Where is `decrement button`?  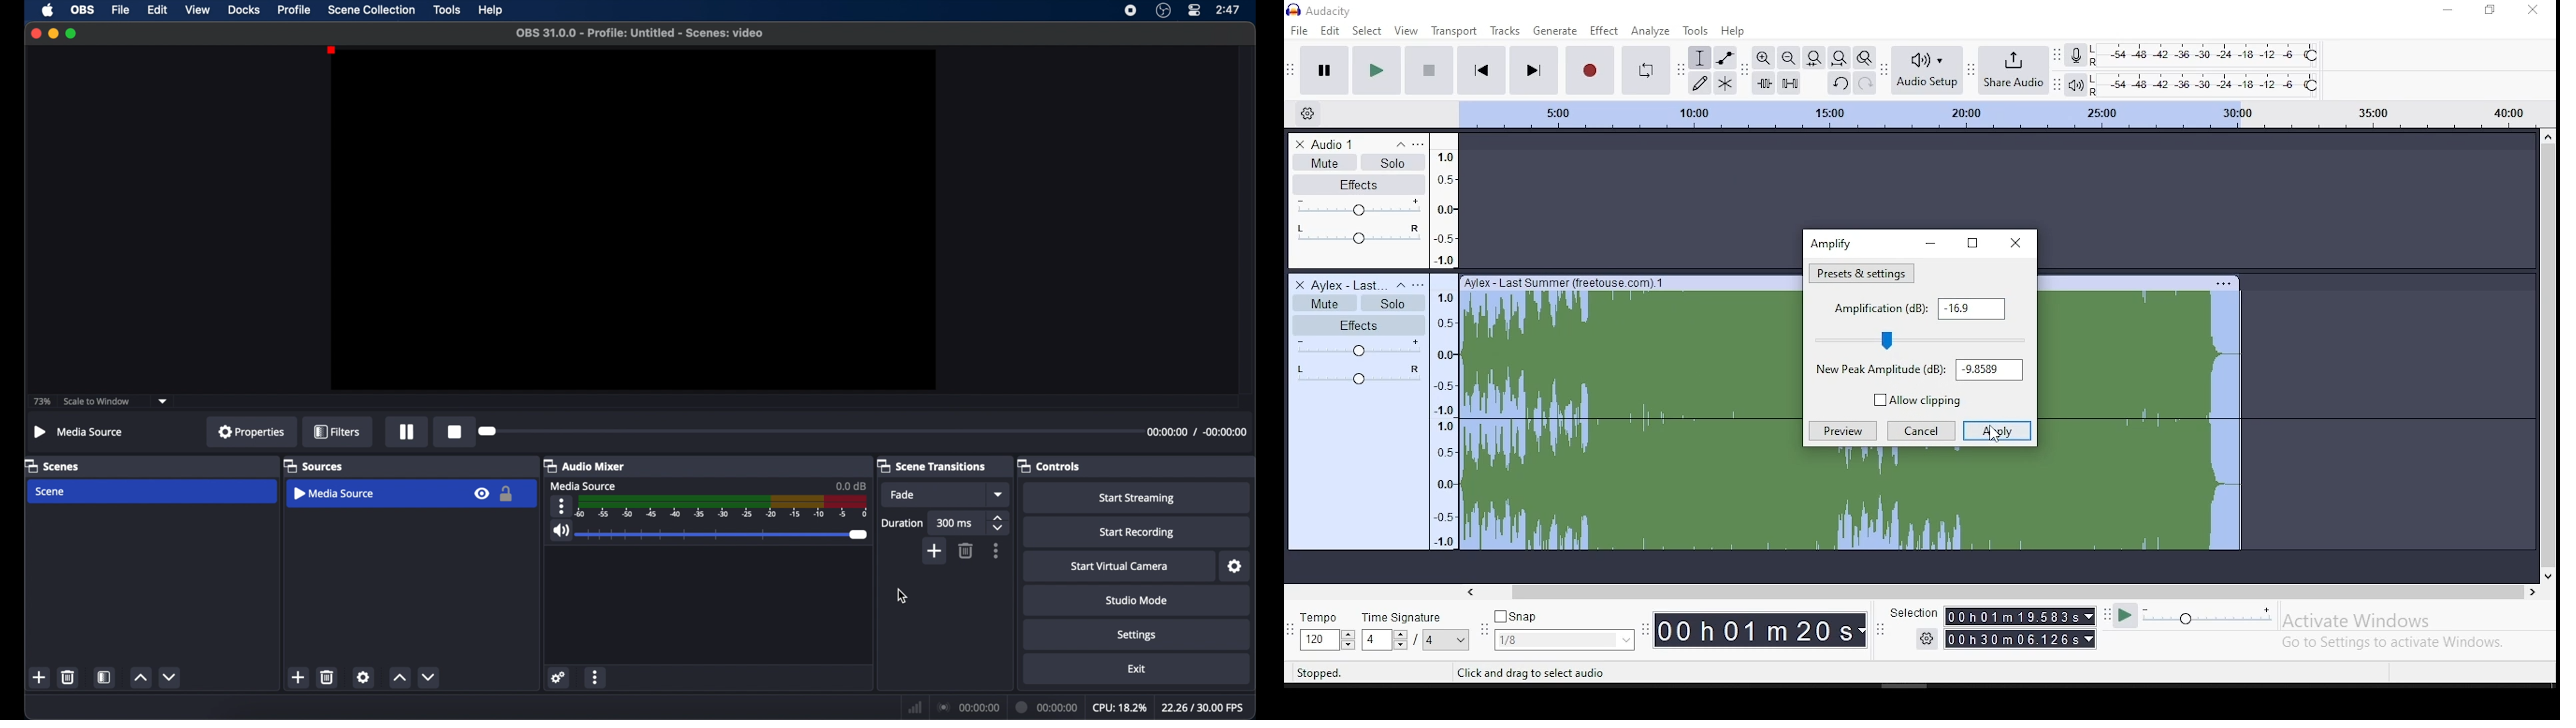
decrement button is located at coordinates (428, 677).